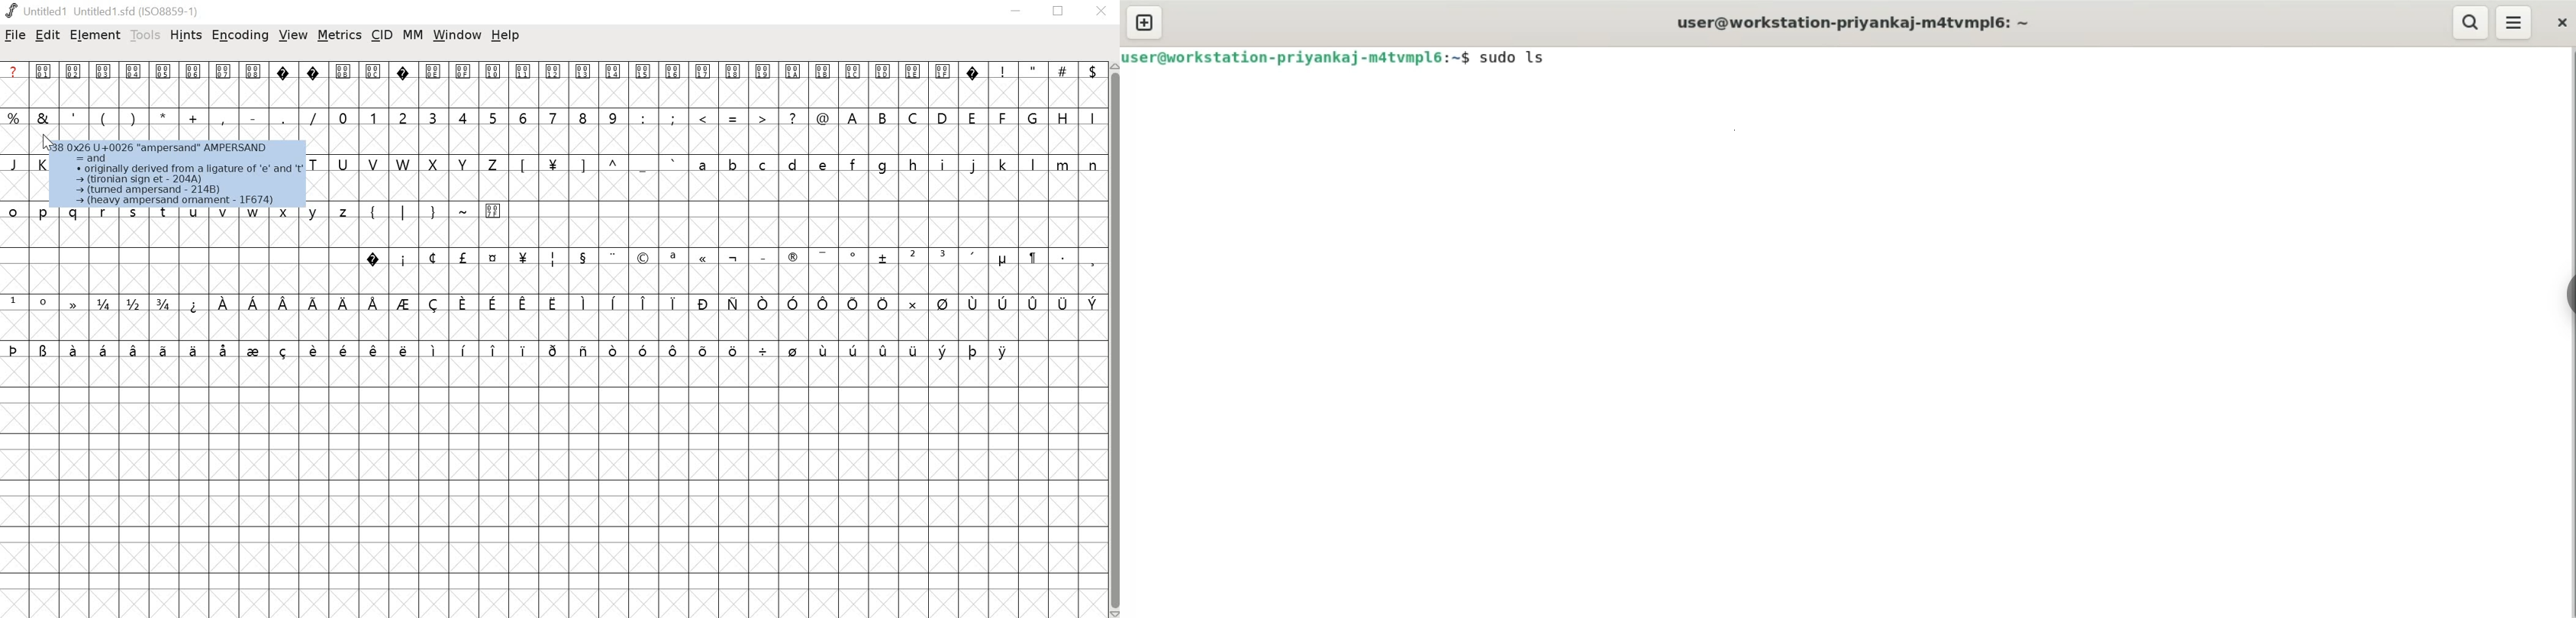 The height and width of the screenshot is (644, 2576). Describe the element at coordinates (854, 86) in the screenshot. I see `001C` at that location.